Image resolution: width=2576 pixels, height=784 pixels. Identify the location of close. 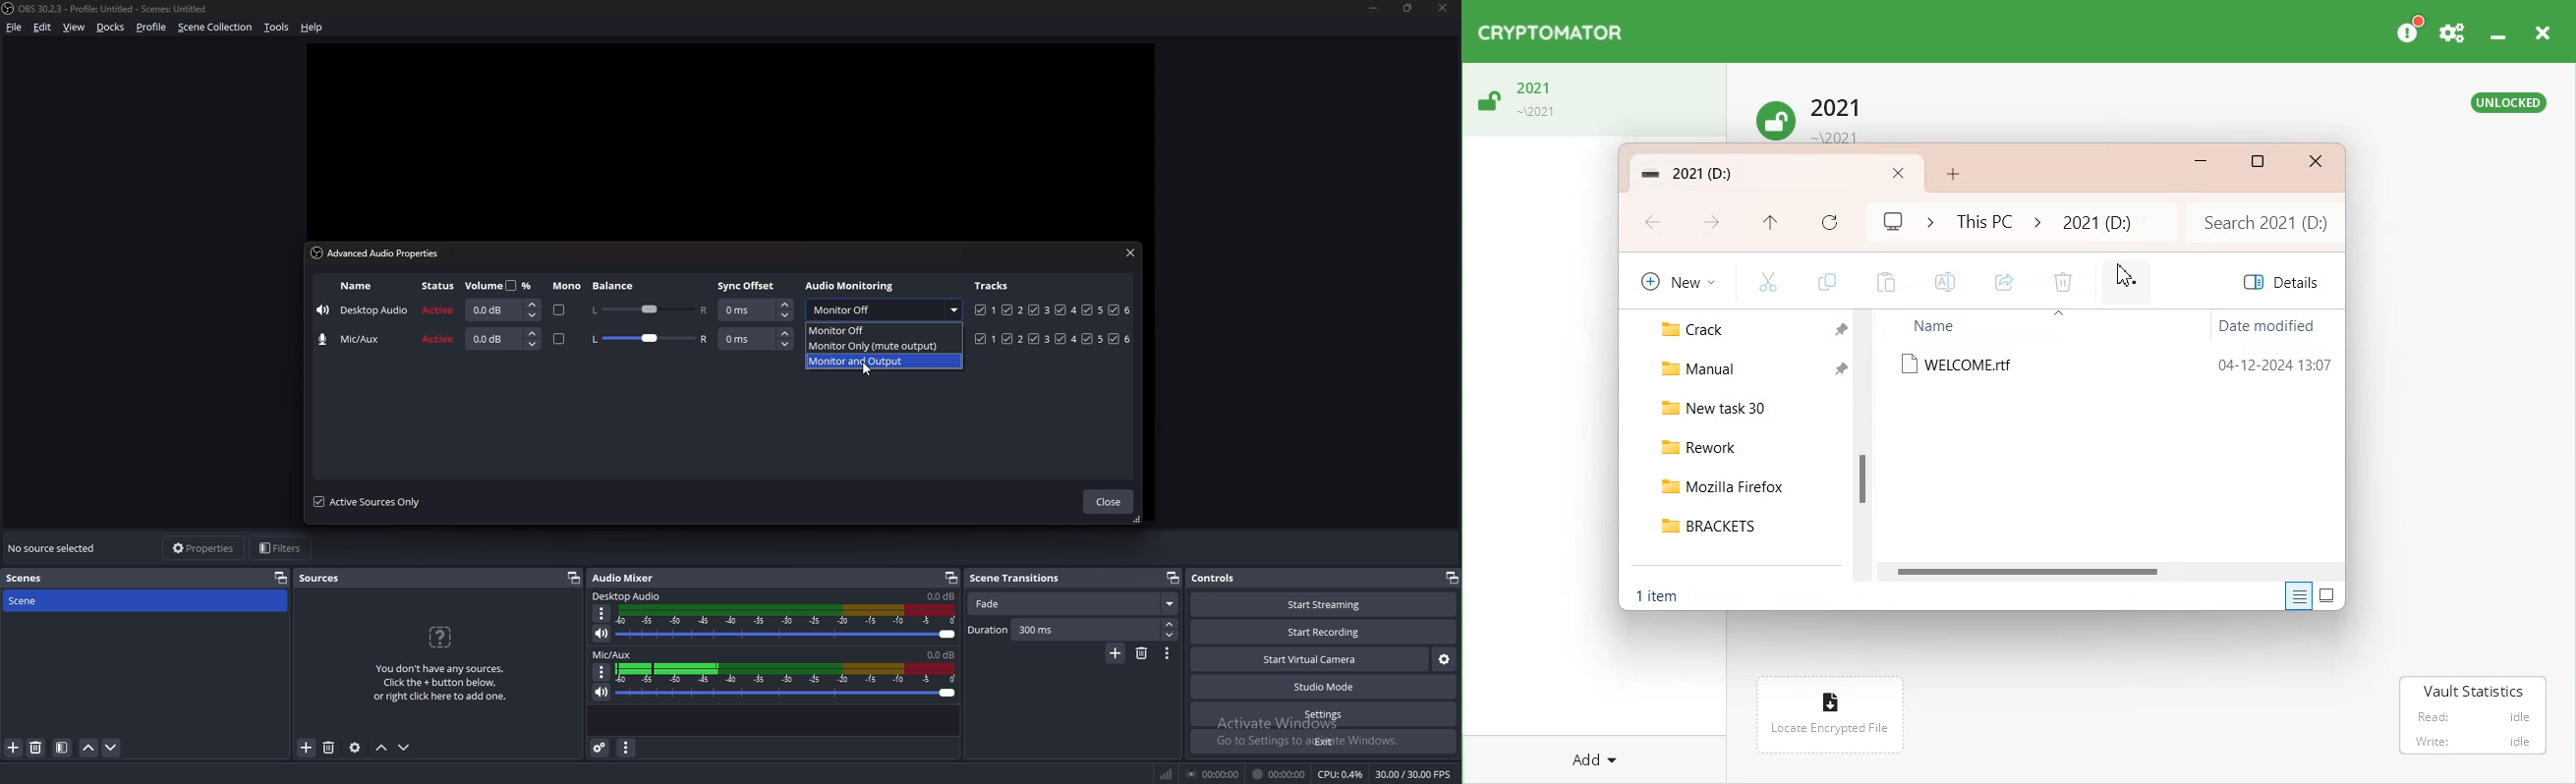
(1444, 8).